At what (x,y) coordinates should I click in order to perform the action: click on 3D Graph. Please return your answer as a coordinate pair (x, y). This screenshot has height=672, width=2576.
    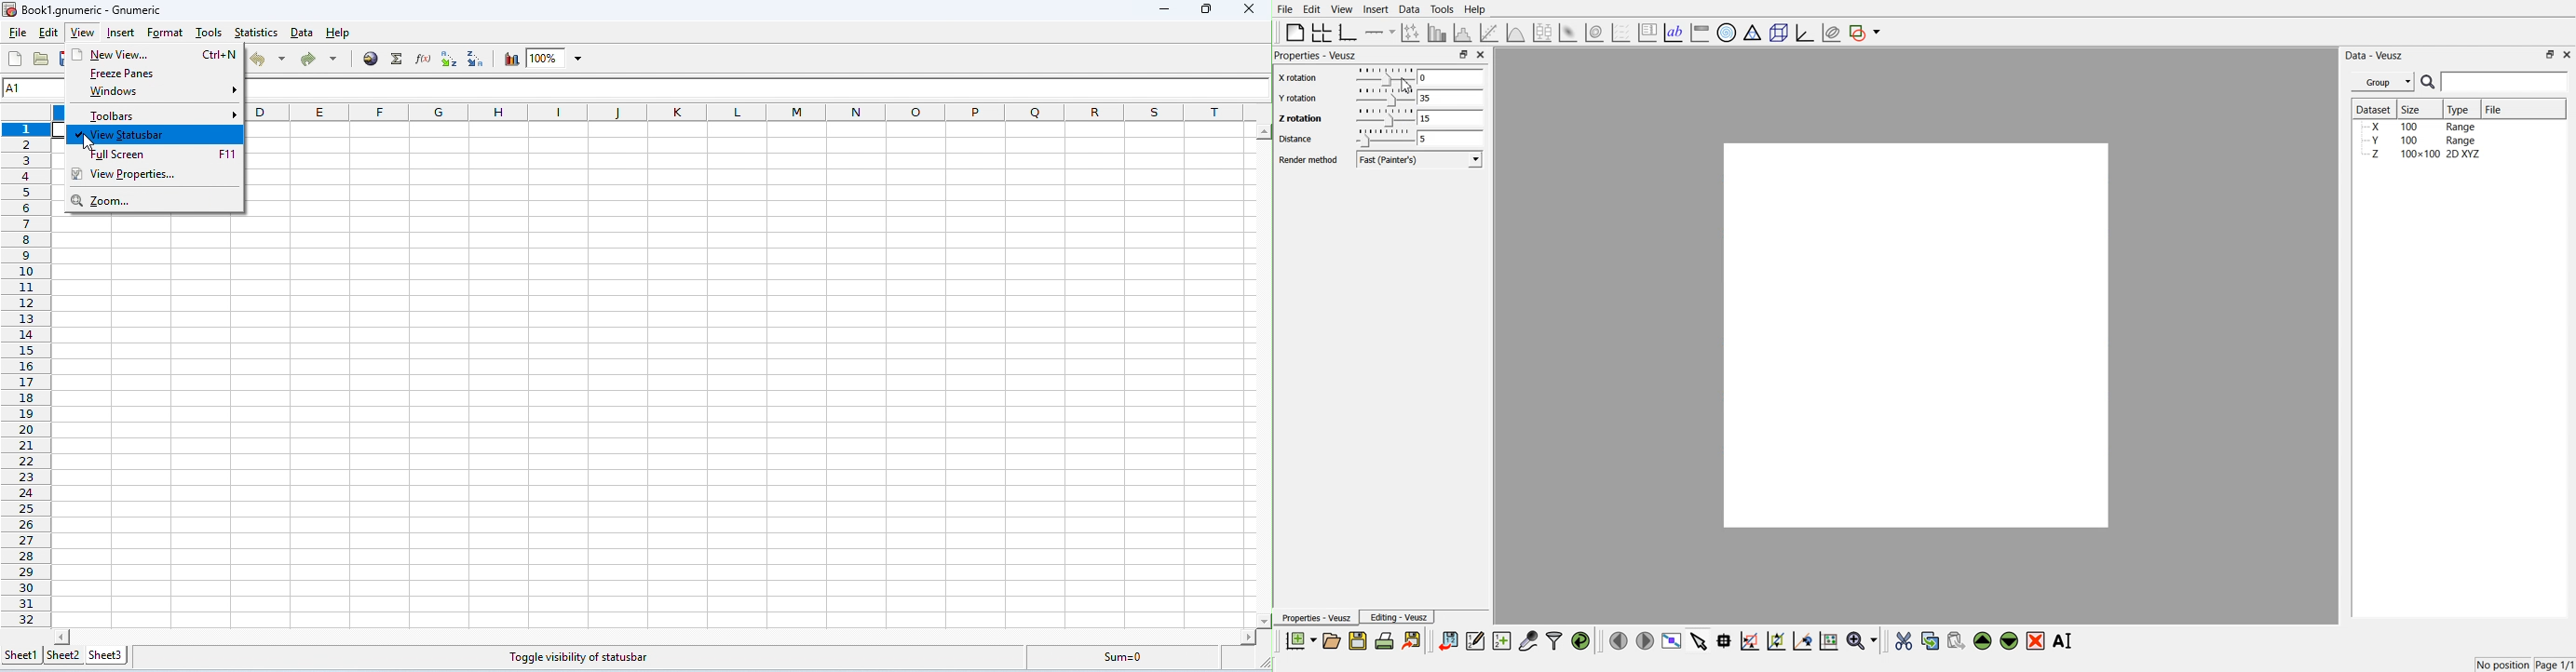
    Looking at the image, I should click on (1805, 33).